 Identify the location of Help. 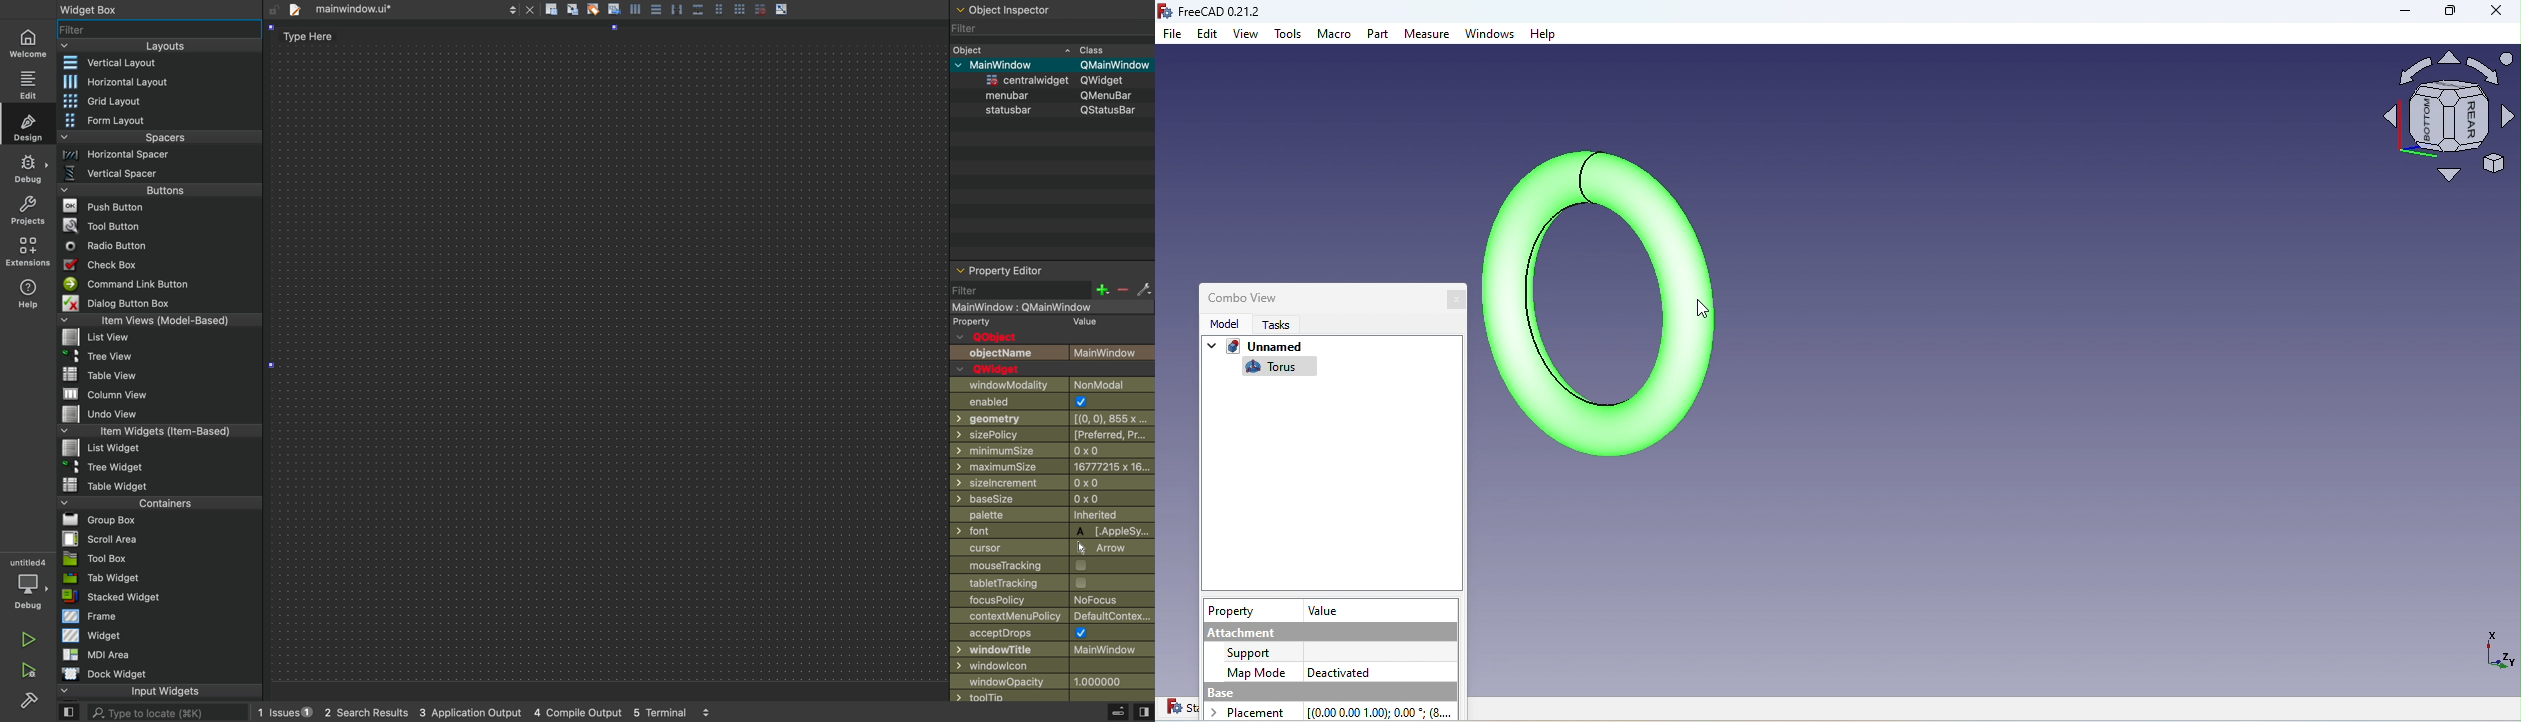
(1543, 35).